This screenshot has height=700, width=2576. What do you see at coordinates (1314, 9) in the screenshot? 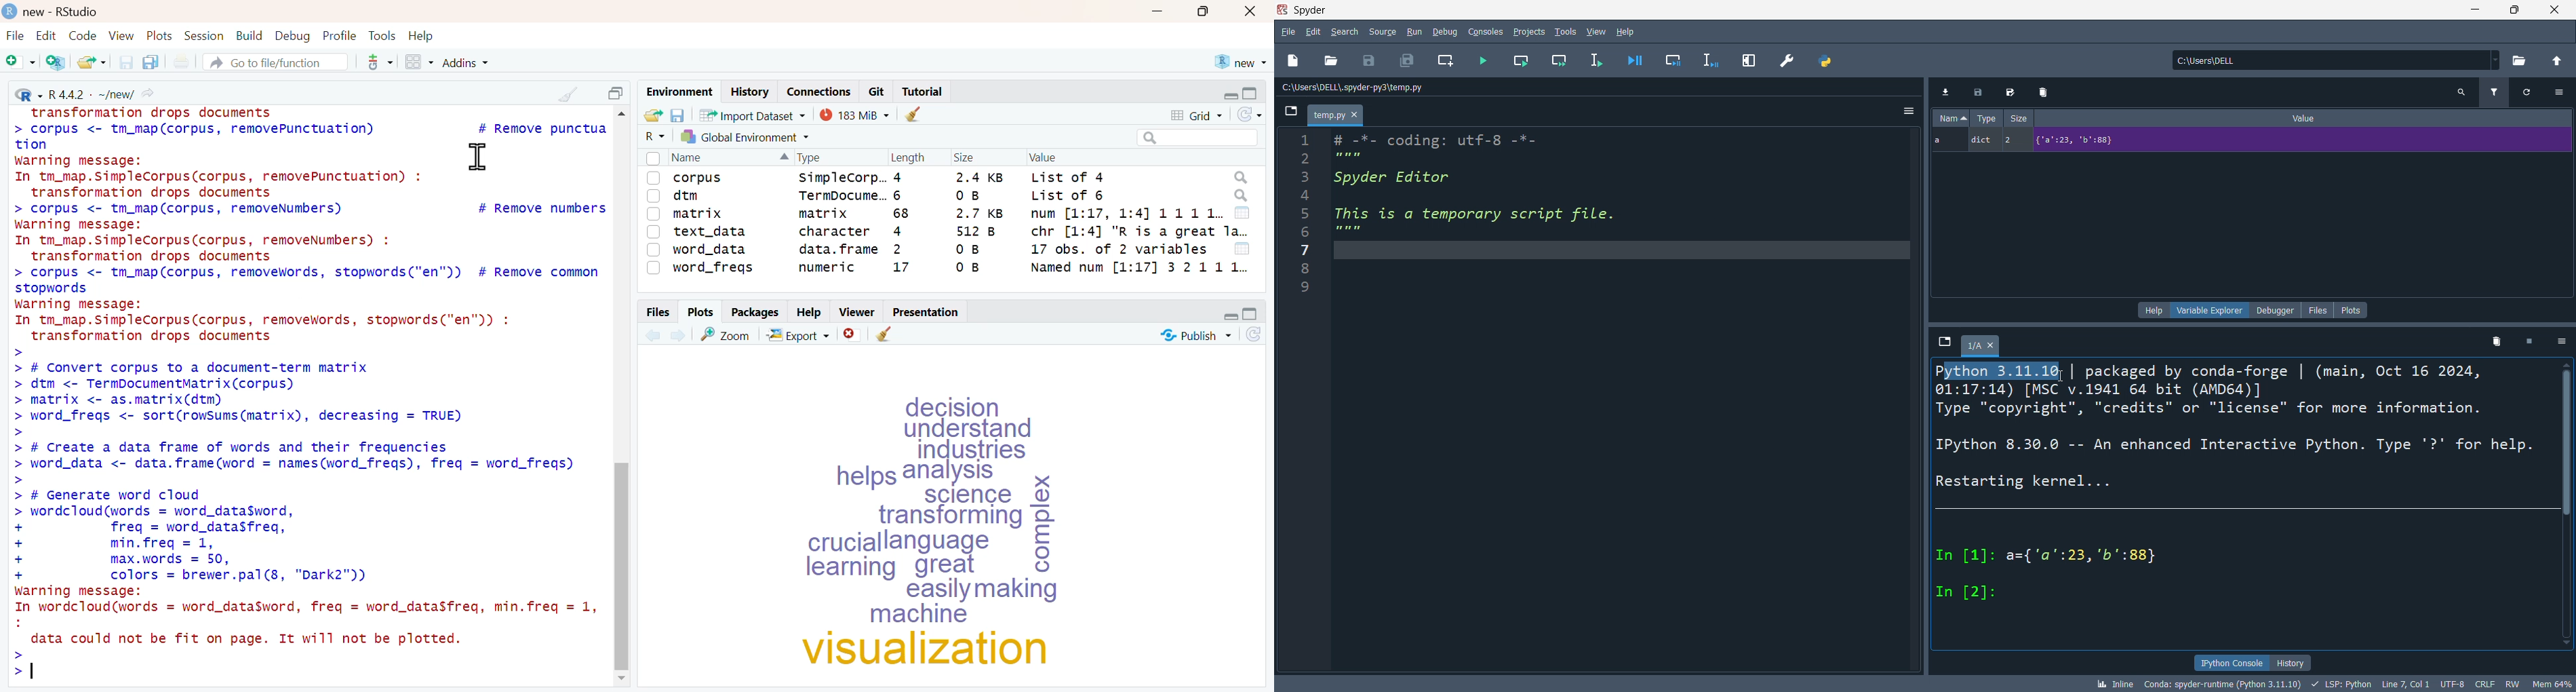
I see `spyder` at bounding box center [1314, 9].